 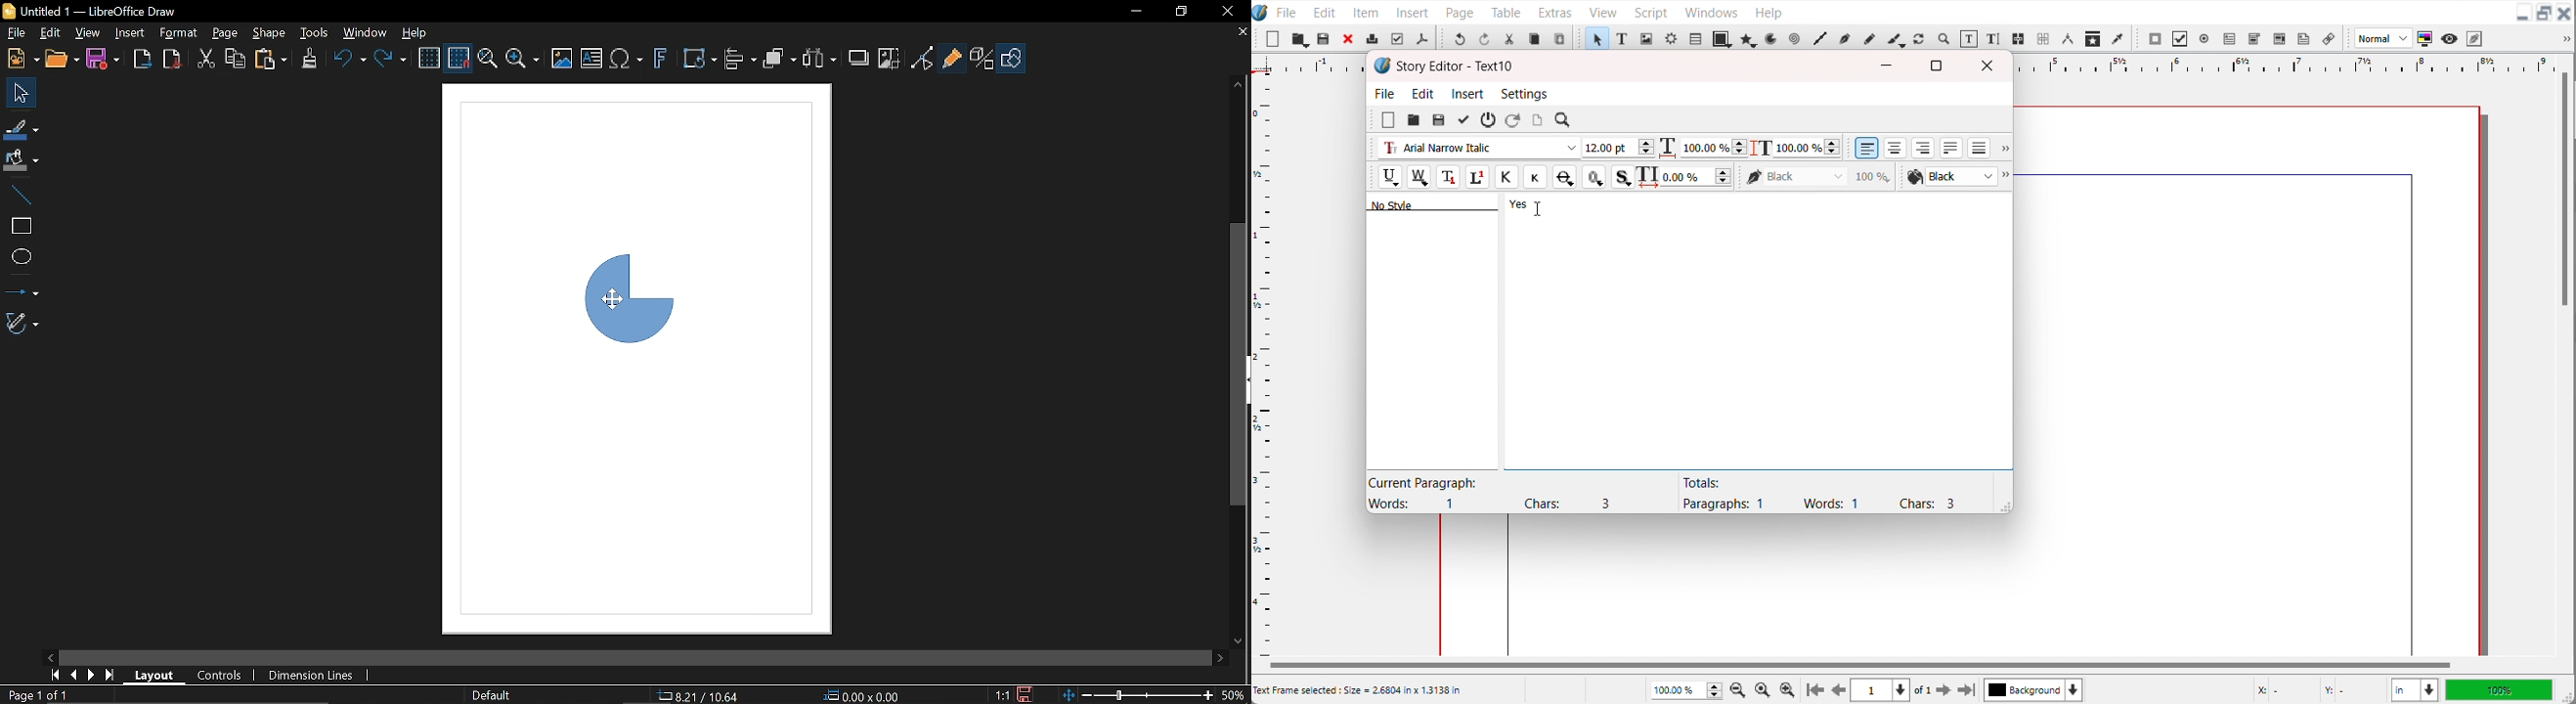 What do you see at coordinates (177, 33) in the screenshot?
I see `Format` at bounding box center [177, 33].